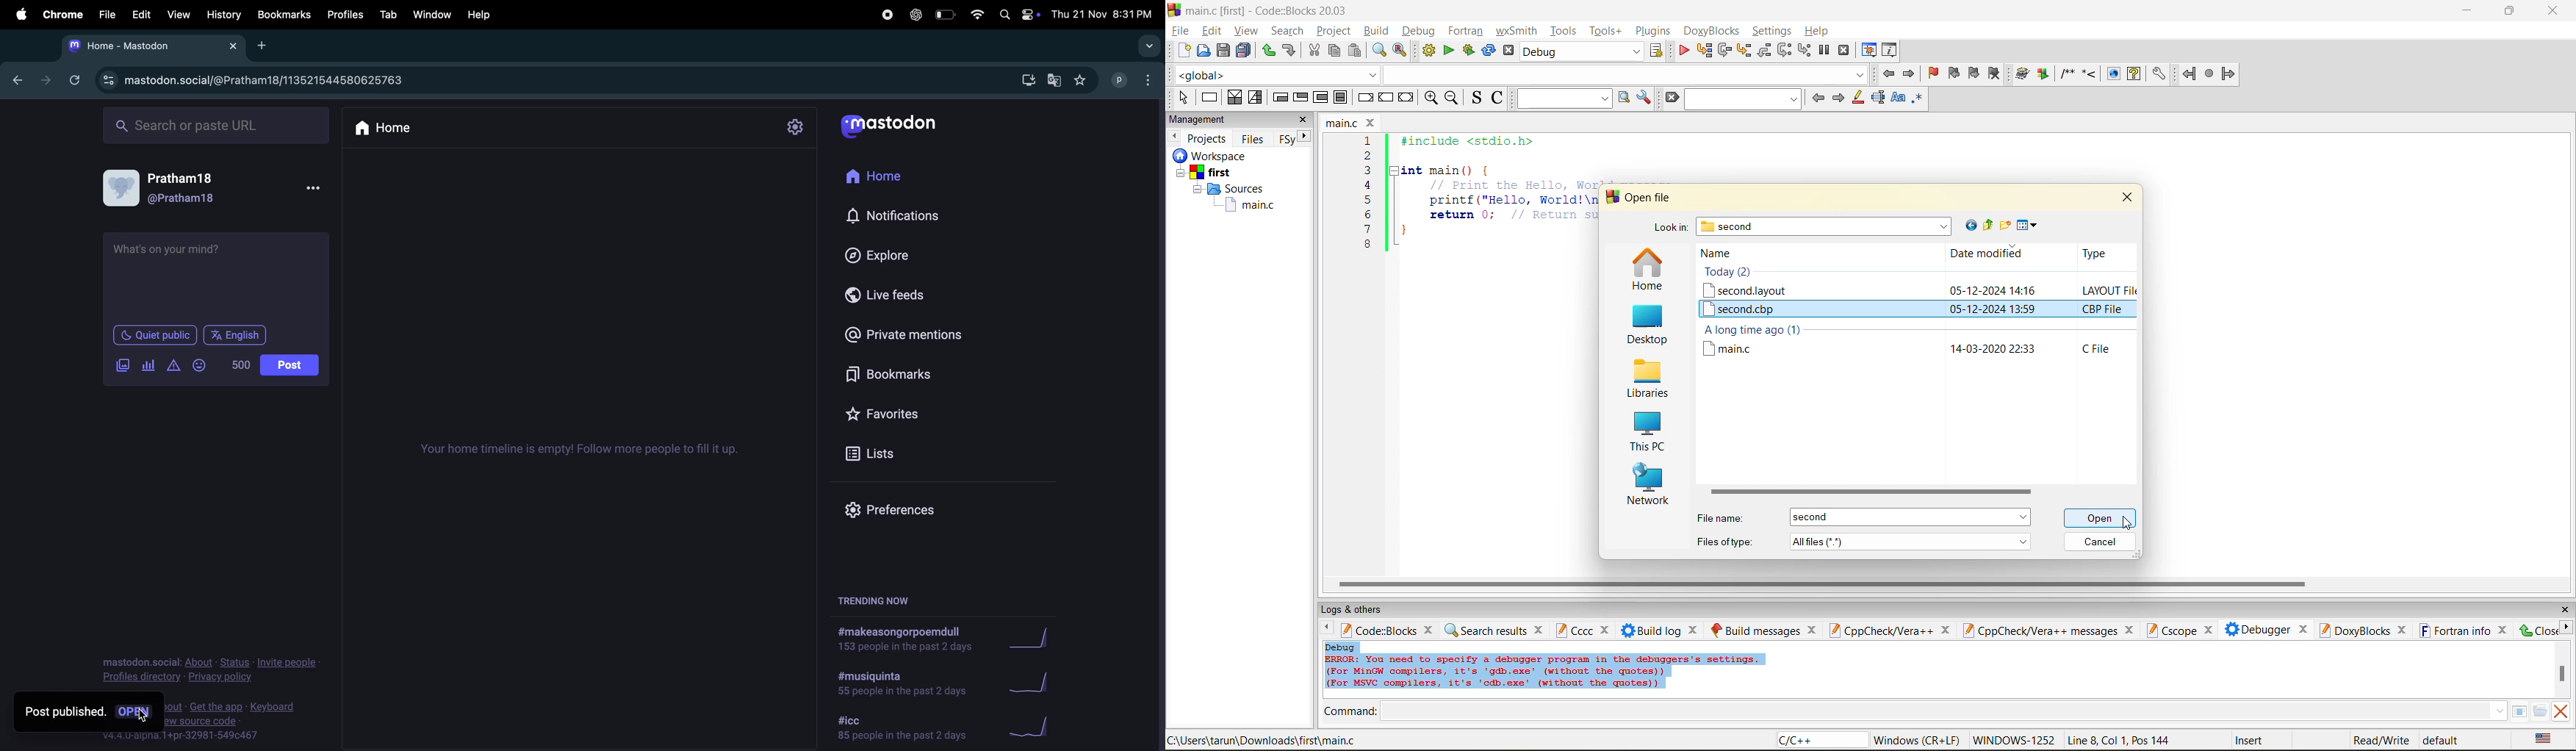 This screenshot has width=2576, height=756. I want to click on build, so click(2023, 74).